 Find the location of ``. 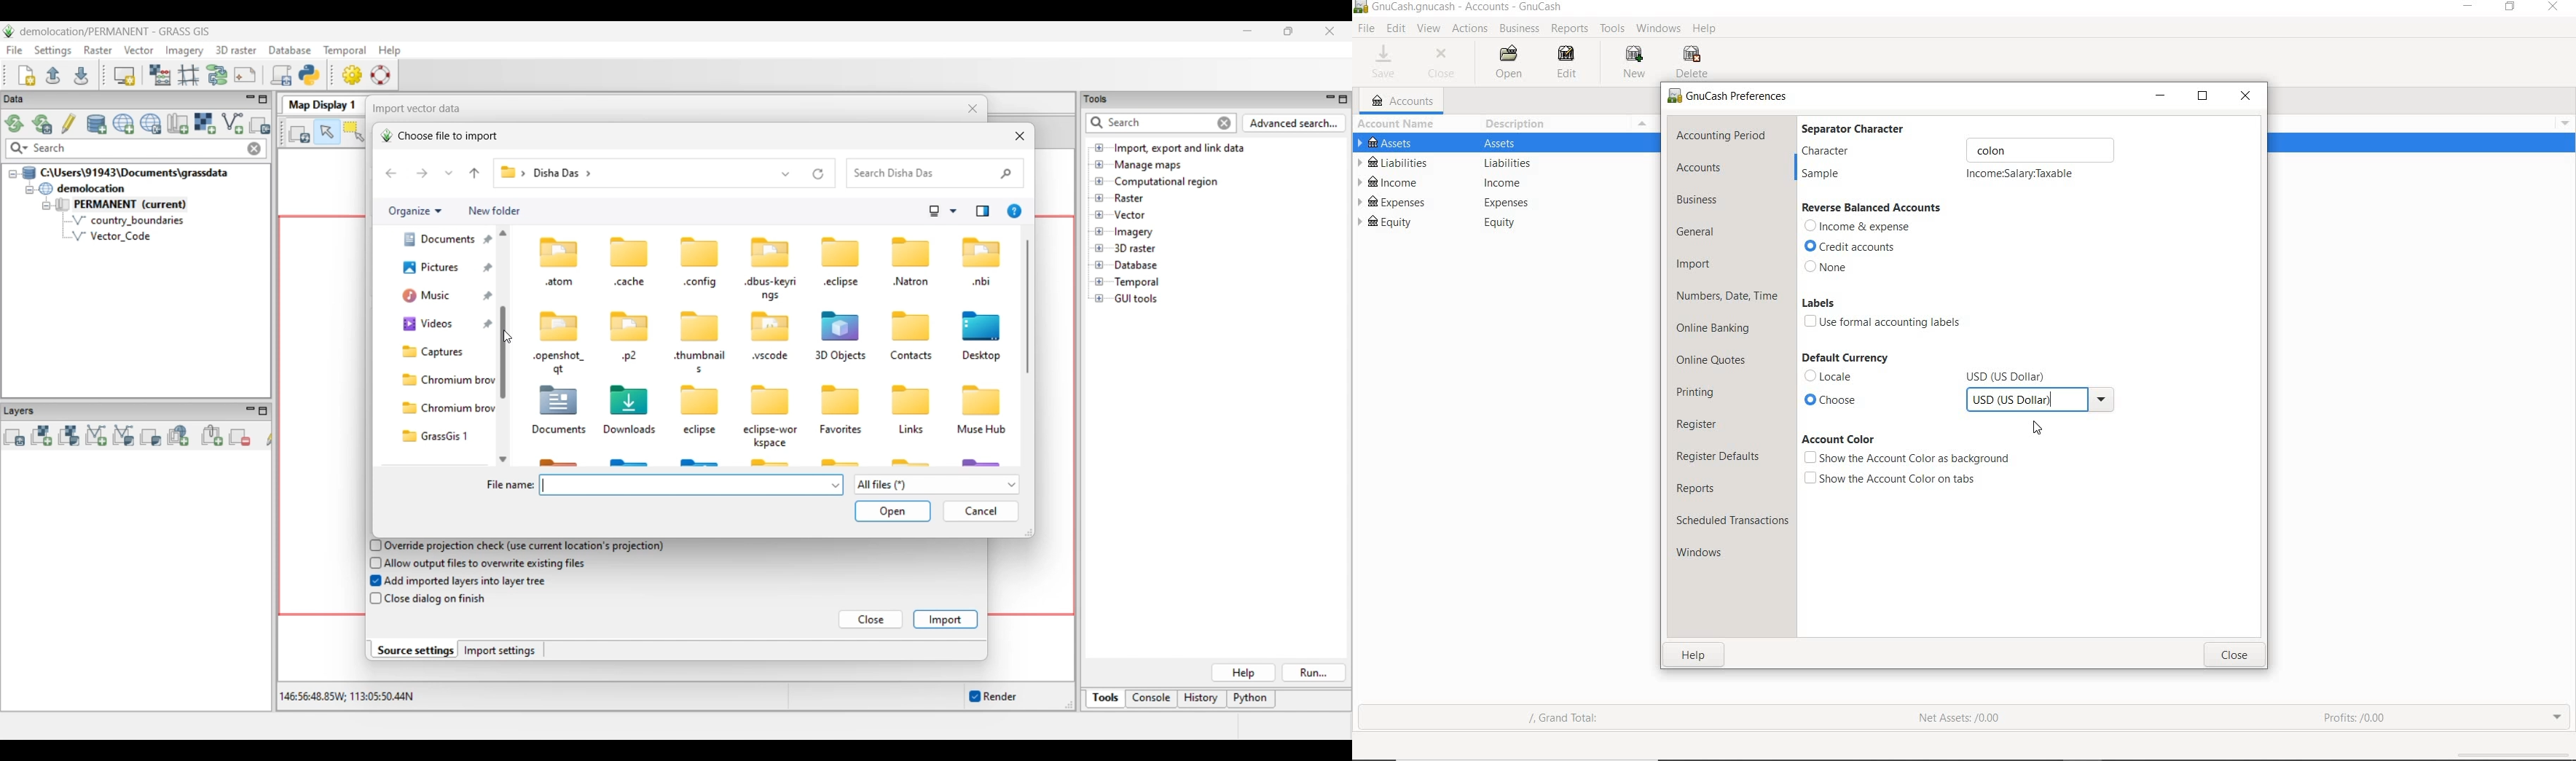

 is located at coordinates (1359, 9).